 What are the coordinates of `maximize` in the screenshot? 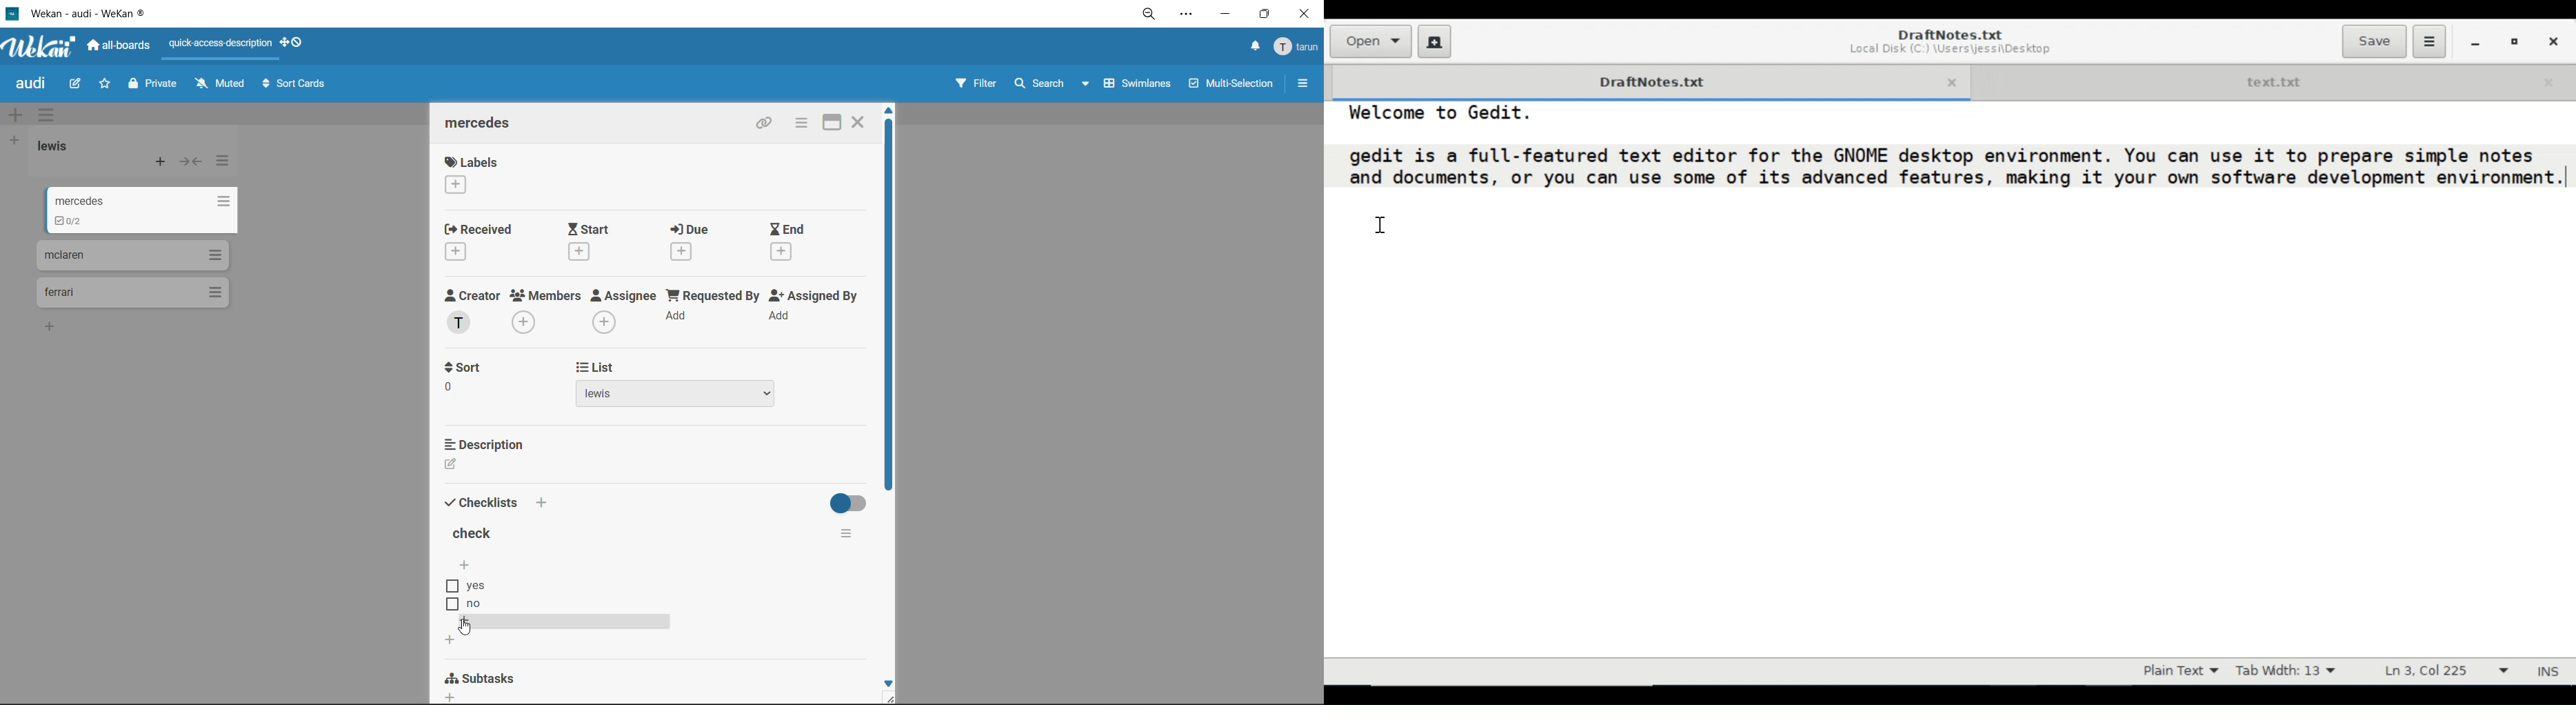 It's located at (1265, 15).